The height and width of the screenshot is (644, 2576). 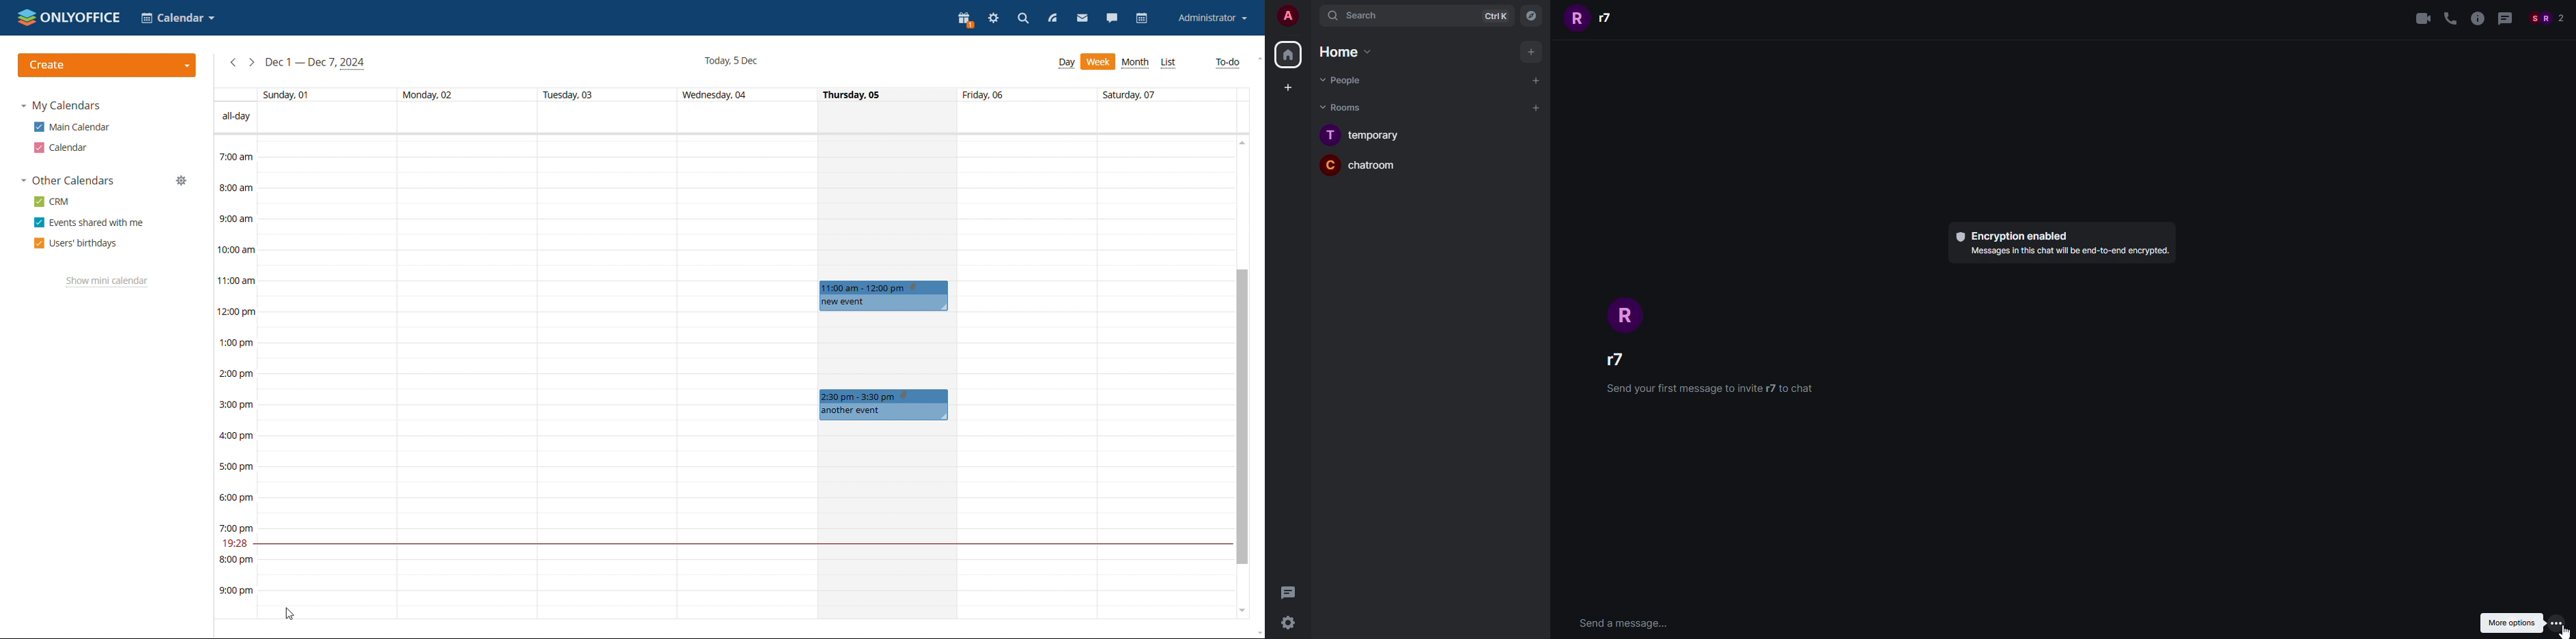 What do you see at coordinates (70, 17) in the screenshot?
I see `logo` at bounding box center [70, 17].